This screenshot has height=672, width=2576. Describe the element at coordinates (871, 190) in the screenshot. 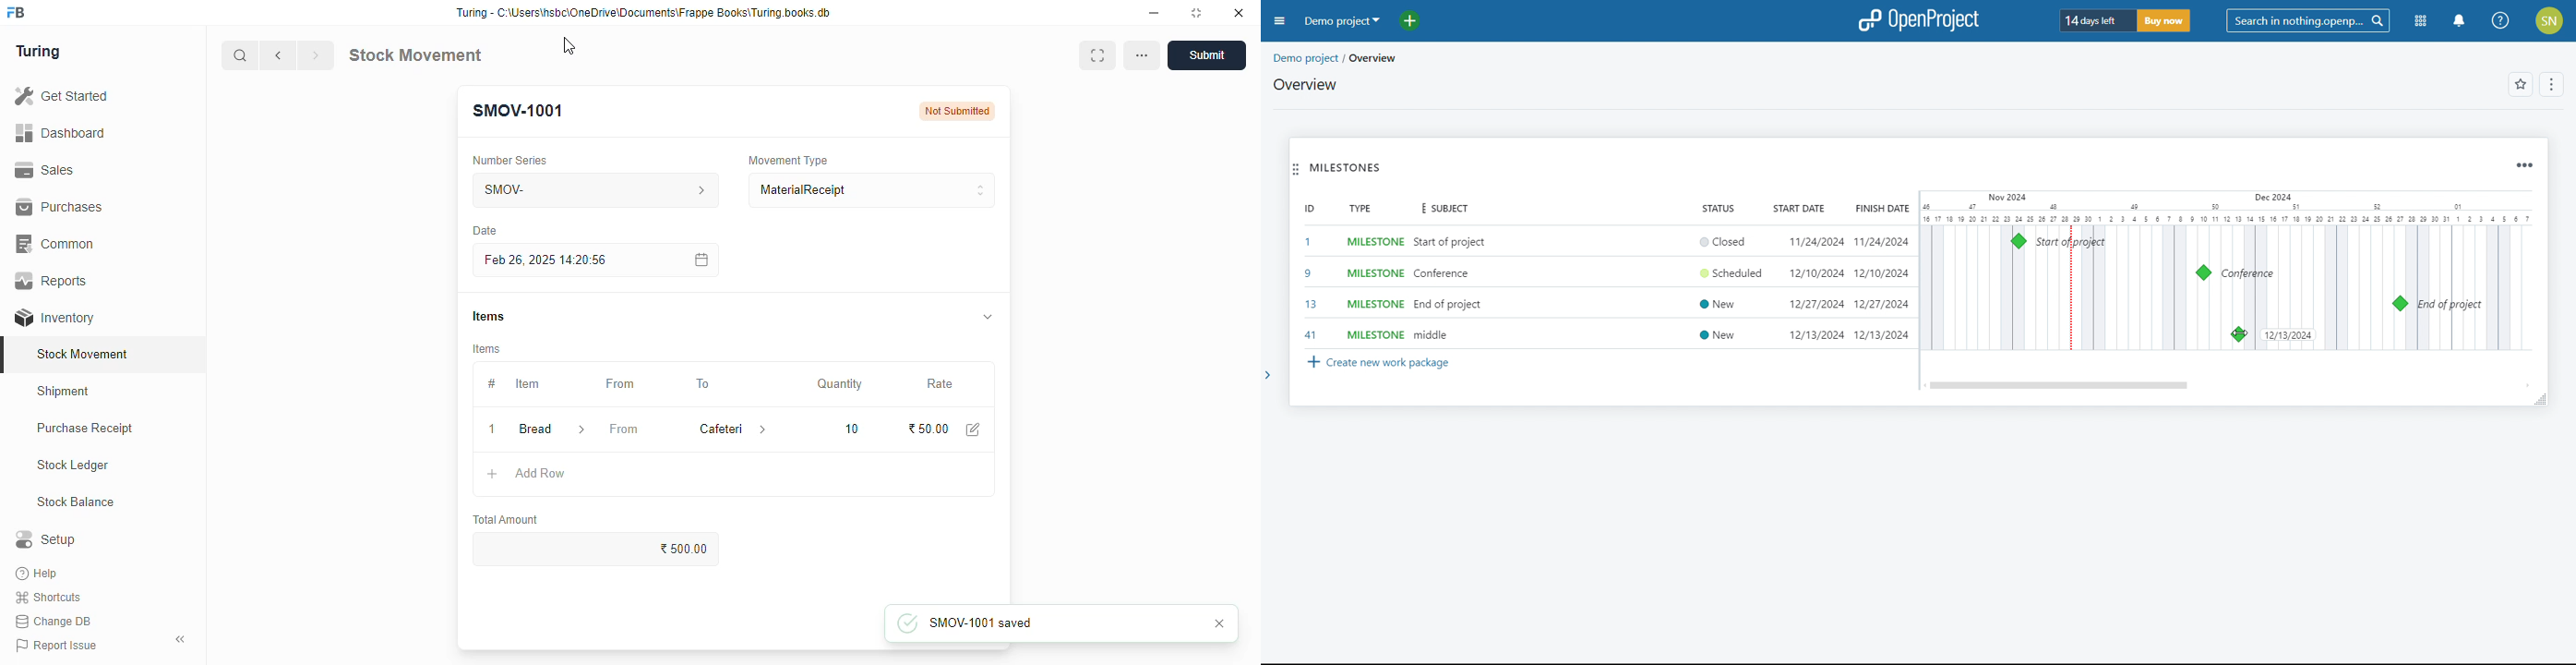

I see `material receipt` at that location.